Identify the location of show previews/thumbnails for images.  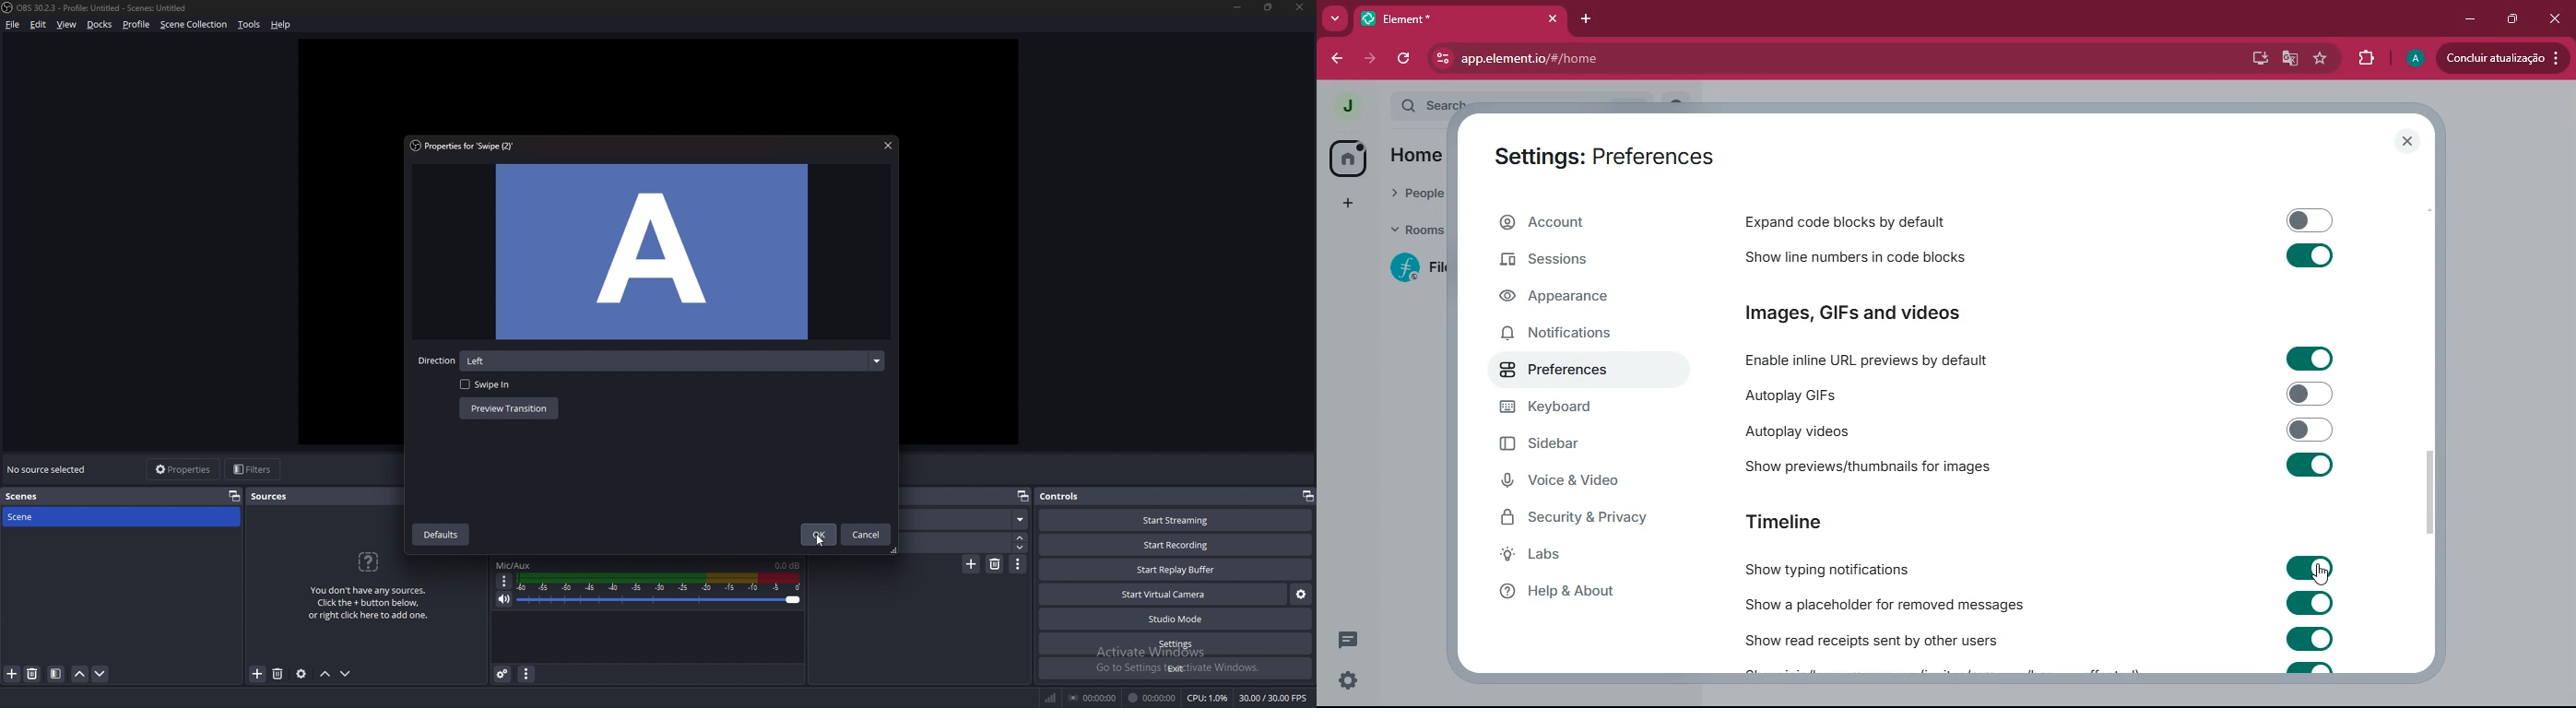
(1874, 466).